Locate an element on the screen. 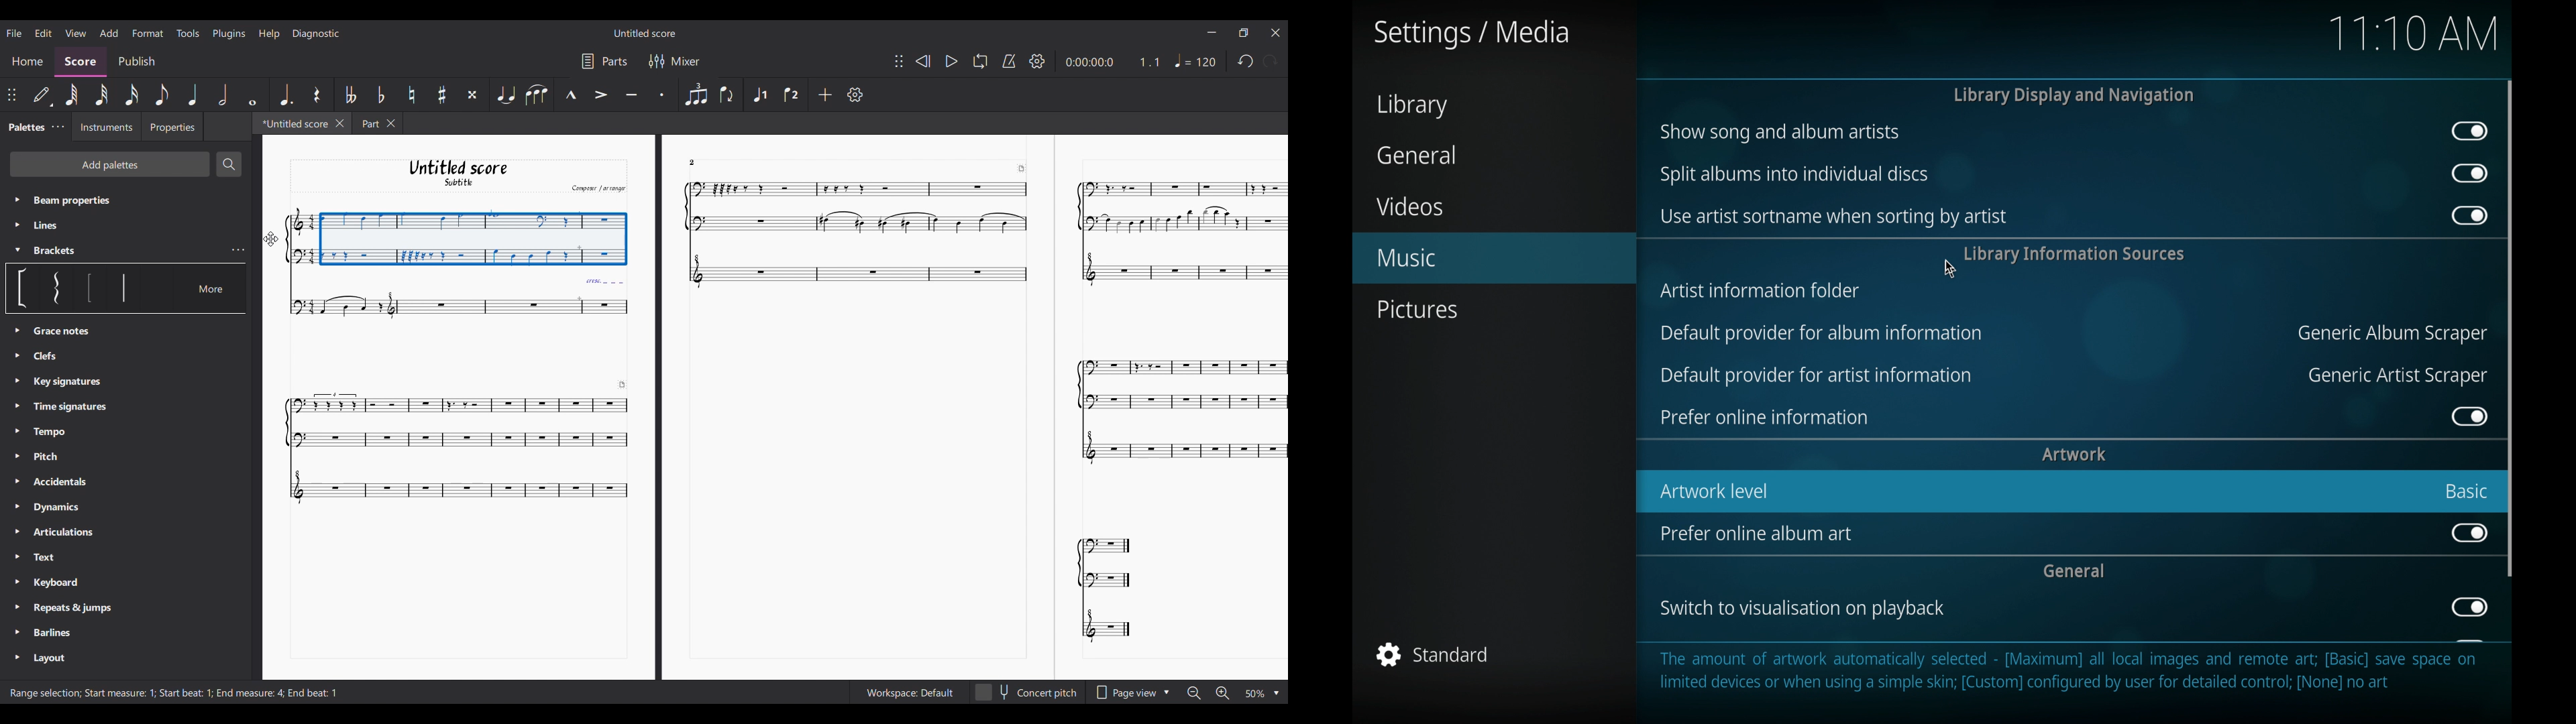 The width and height of the screenshot is (2576, 728).  is located at coordinates (17, 408).